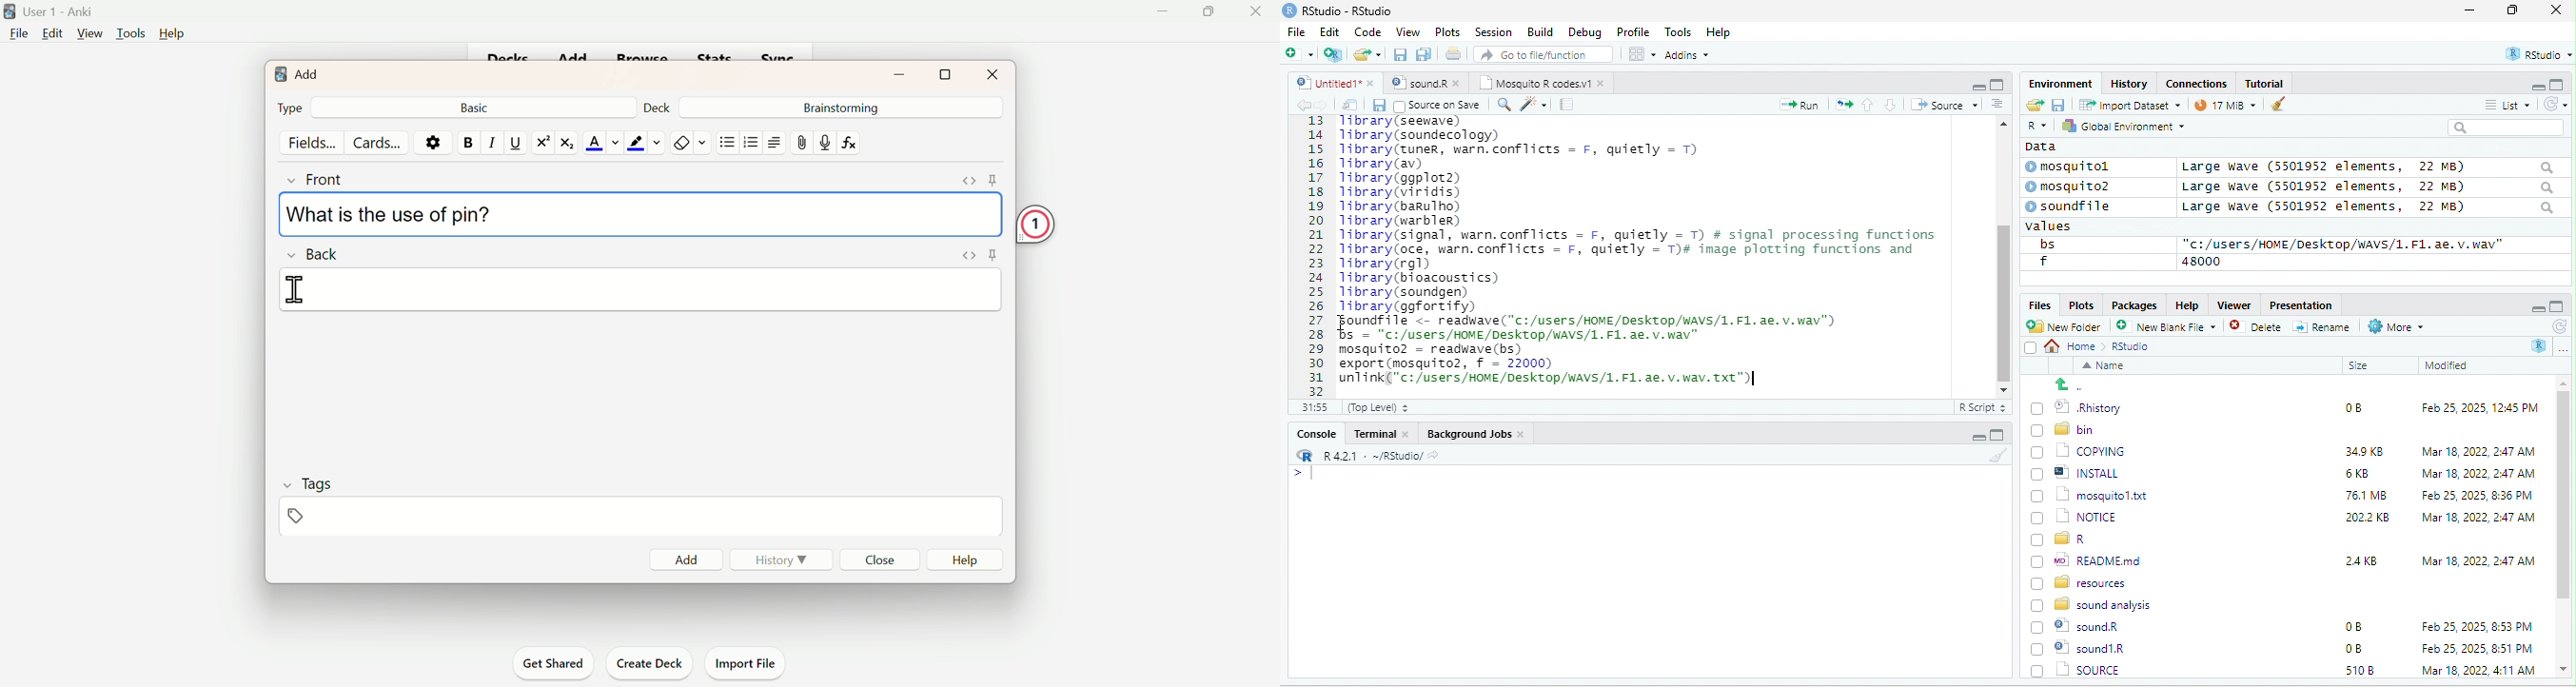 The height and width of the screenshot is (700, 2576). I want to click on + Source +, so click(1944, 104).